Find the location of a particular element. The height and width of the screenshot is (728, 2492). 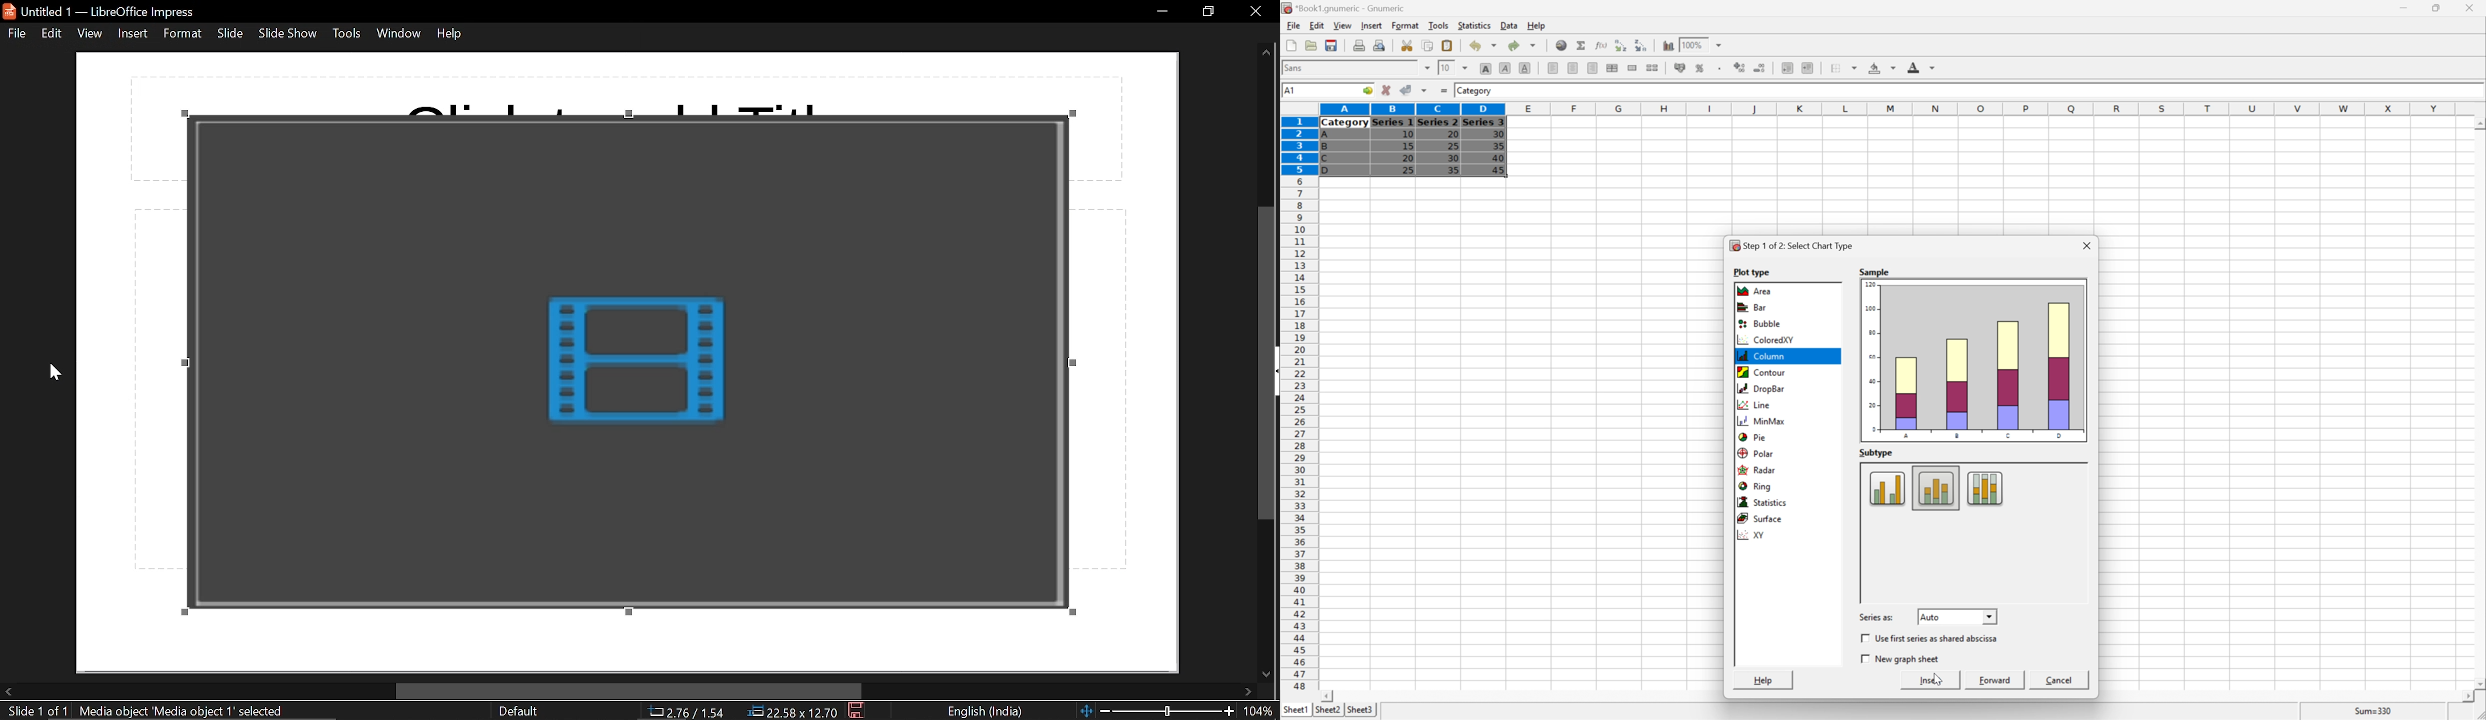

Forward is located at coordinates (1997, 679).